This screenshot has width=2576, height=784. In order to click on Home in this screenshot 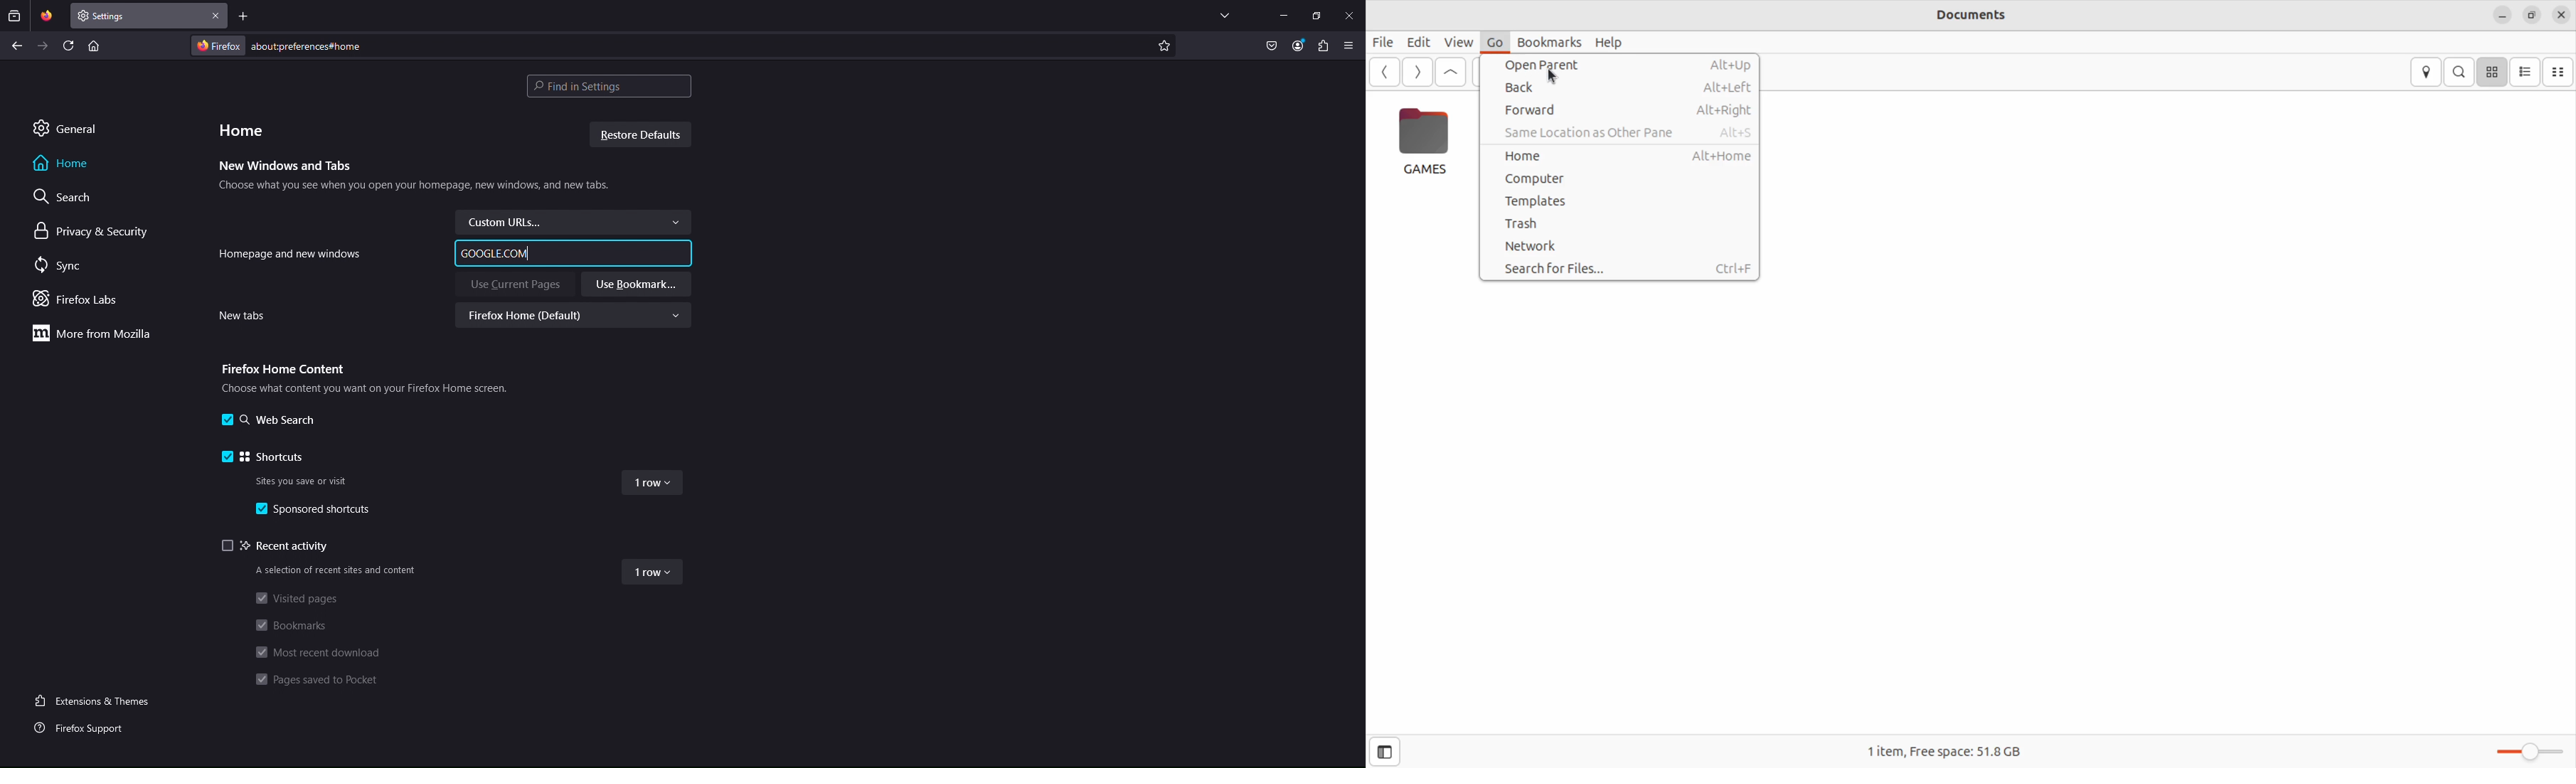, I will do `click(62, 163)`.